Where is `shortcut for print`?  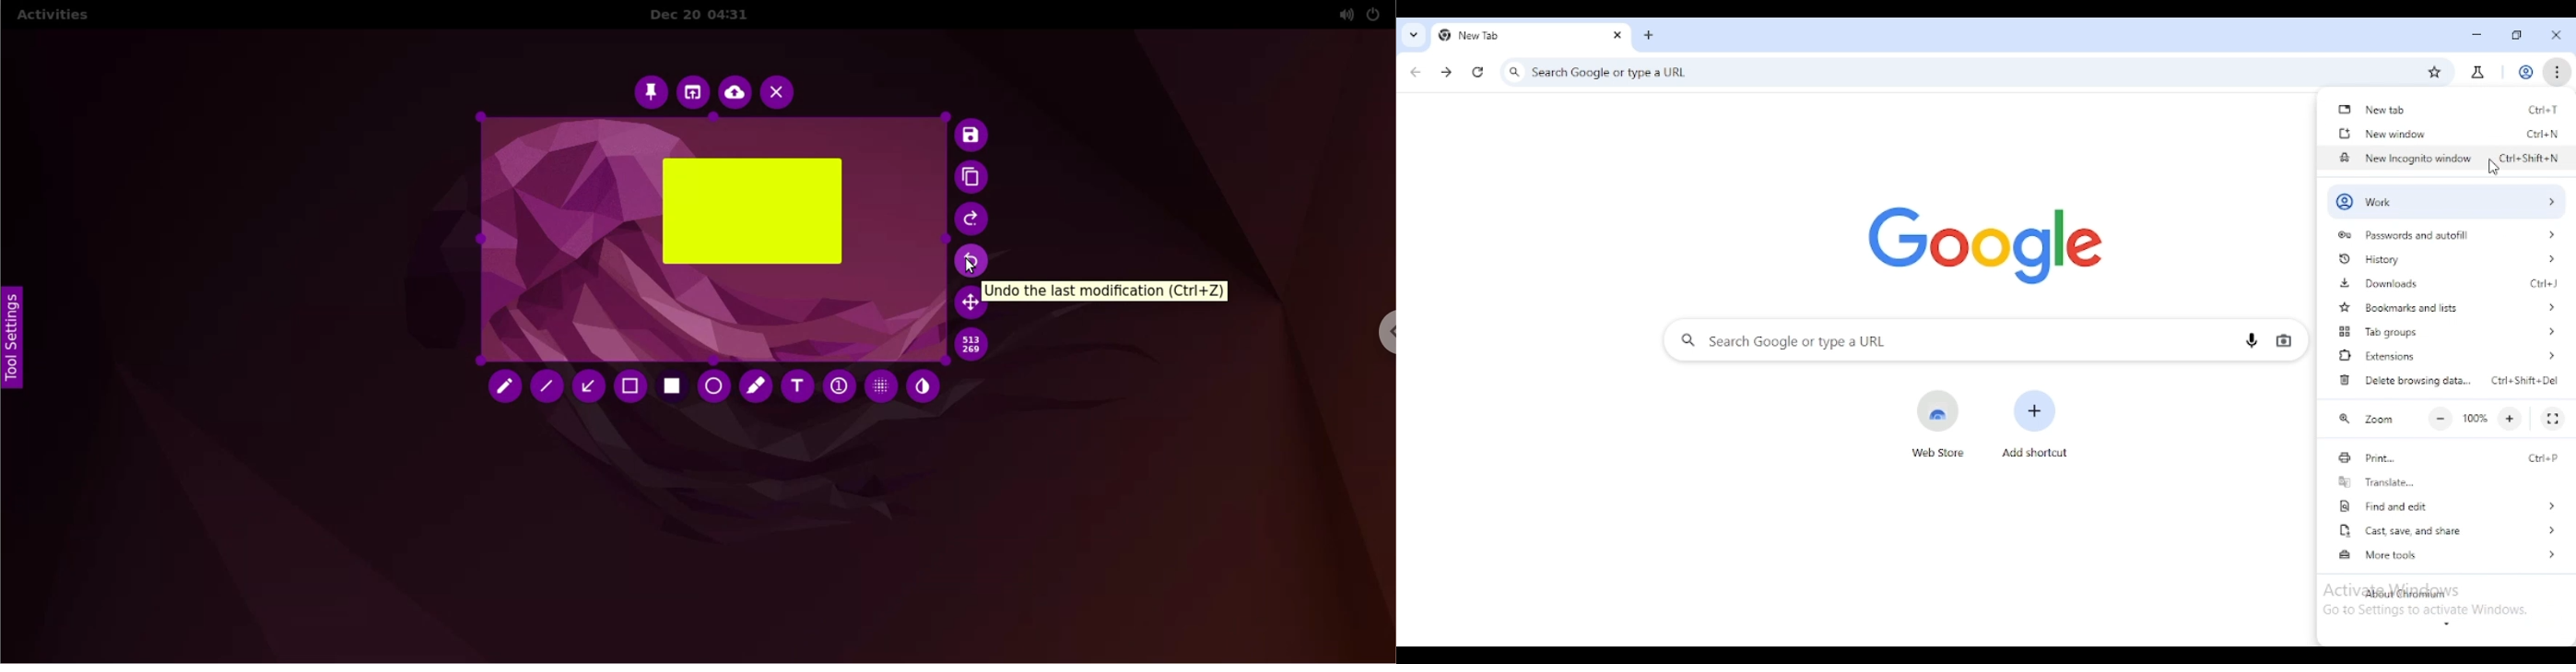 shortcut for print is located at coordinates (2544, 457).